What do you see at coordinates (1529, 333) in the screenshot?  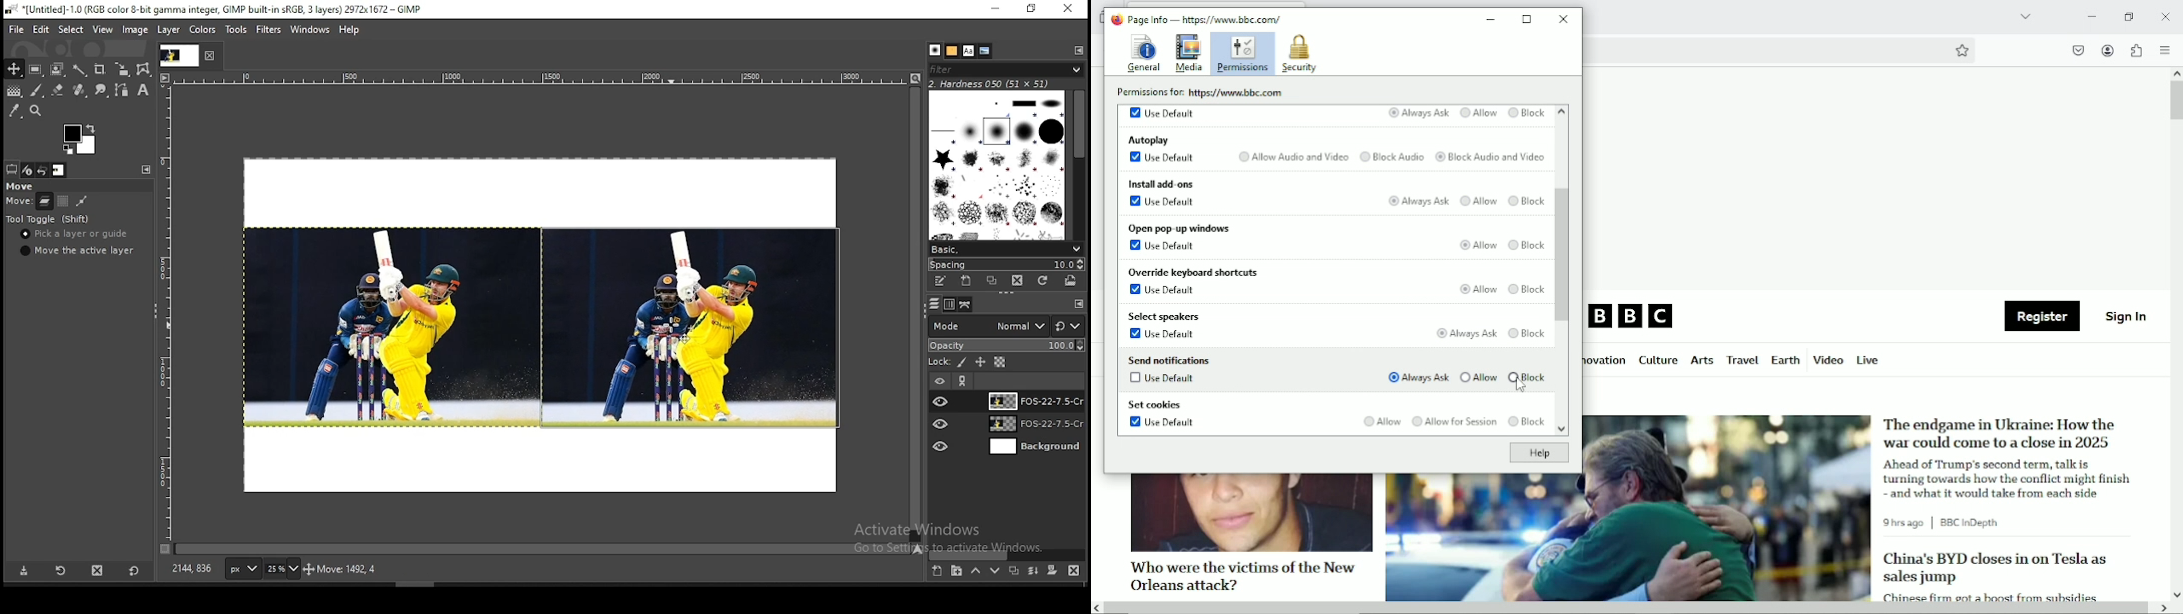 I see `Block` at bounding box center [1529, 333].